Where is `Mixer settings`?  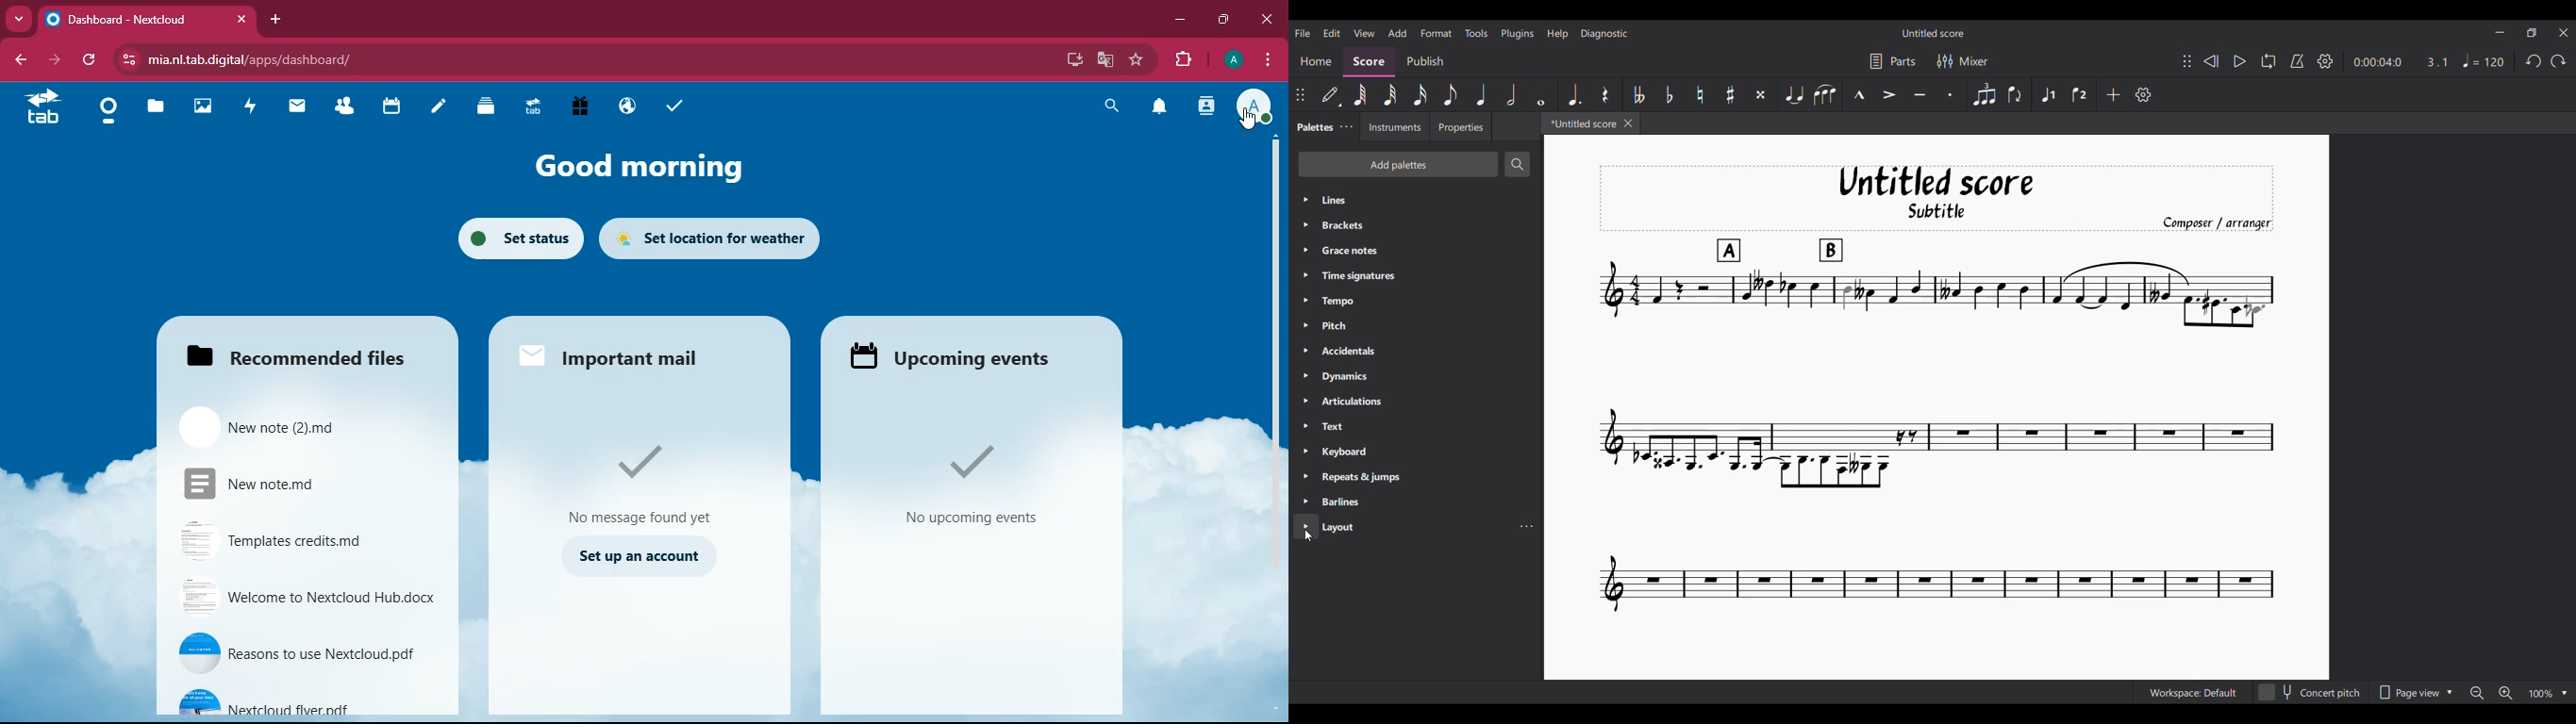
Mixer settings is located at coordinates (1963, 62).